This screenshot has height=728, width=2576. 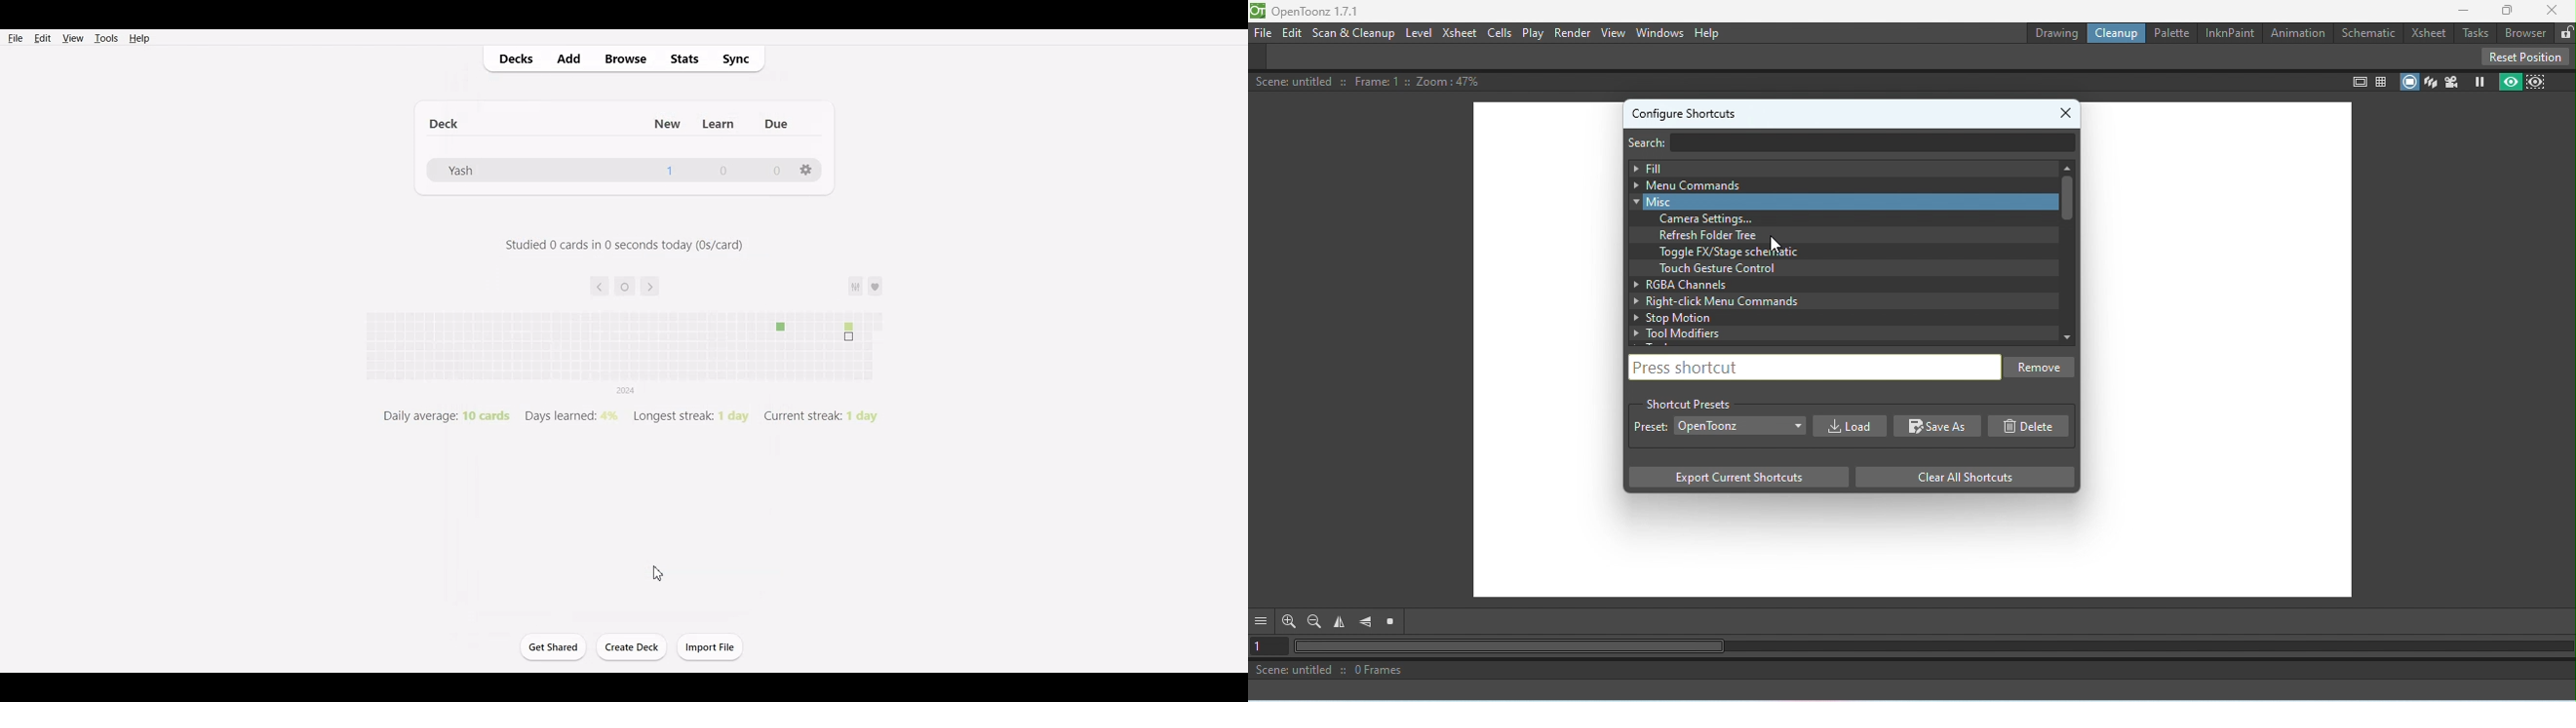 I want to click on Deck, so click(x=447, y=121).